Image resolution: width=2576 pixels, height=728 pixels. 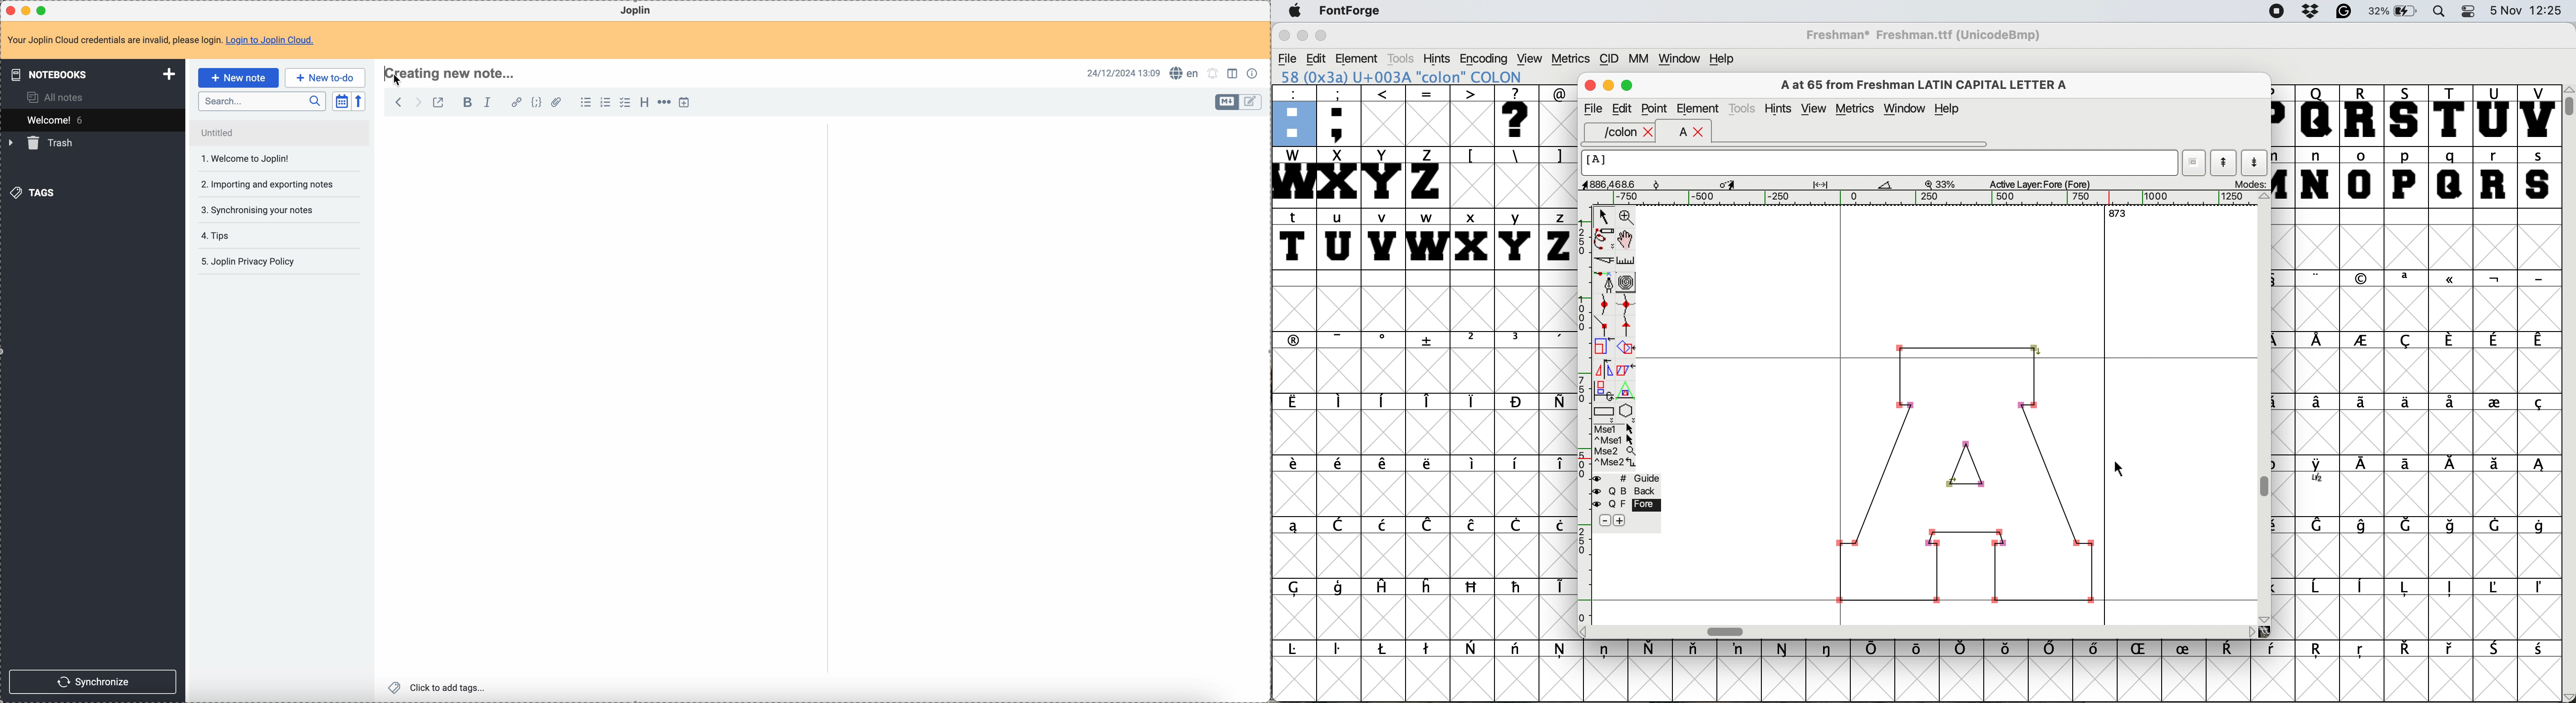 I want to click on insert time, so click(x=684, y=102).